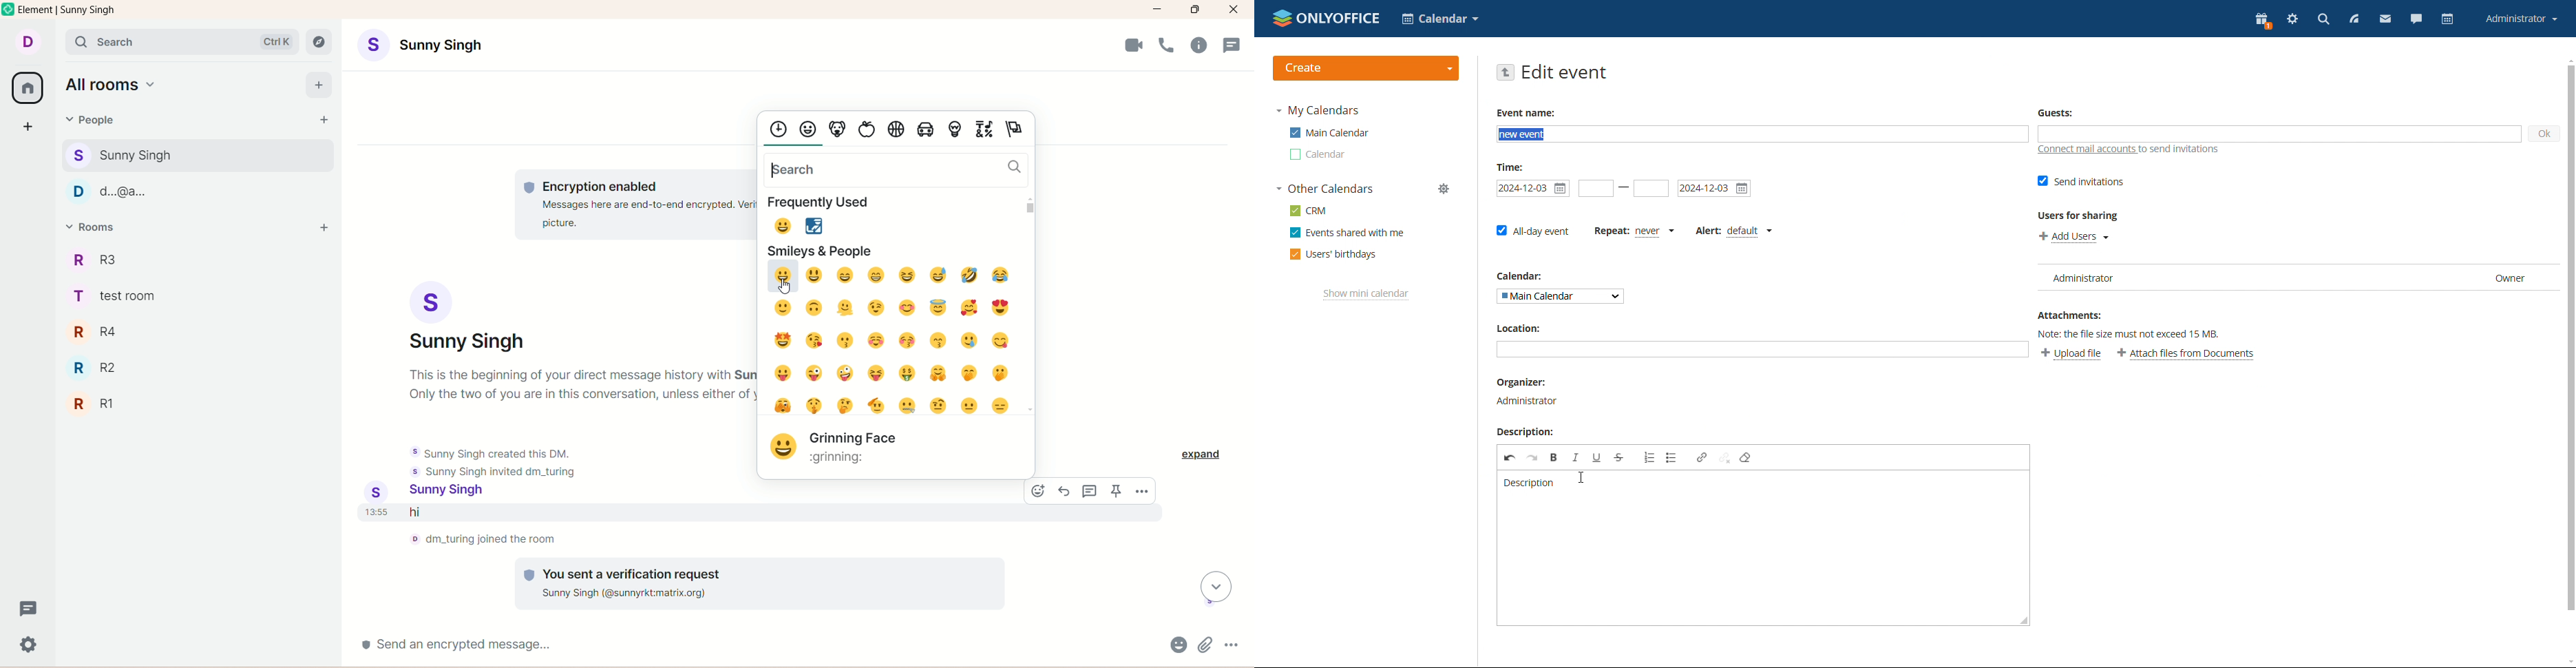  I want to click on start date, so click(1596, 188).